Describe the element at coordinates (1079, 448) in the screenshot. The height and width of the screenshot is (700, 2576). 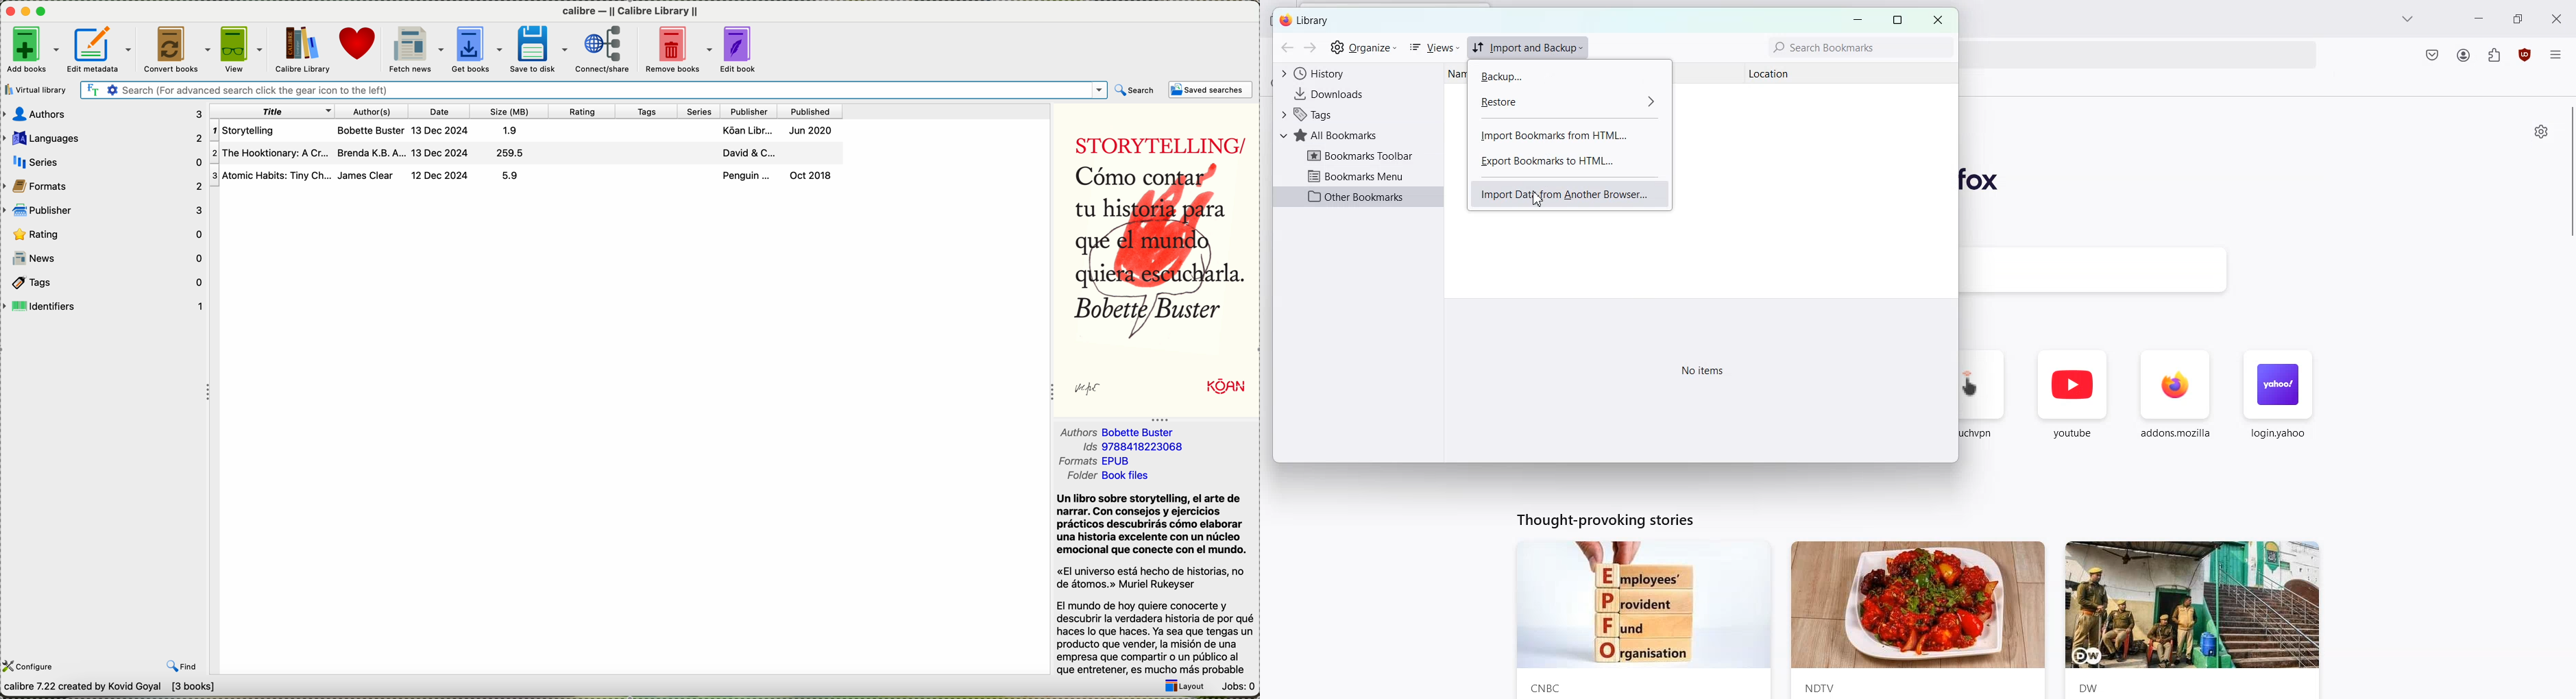
I see `ids ` at that location.